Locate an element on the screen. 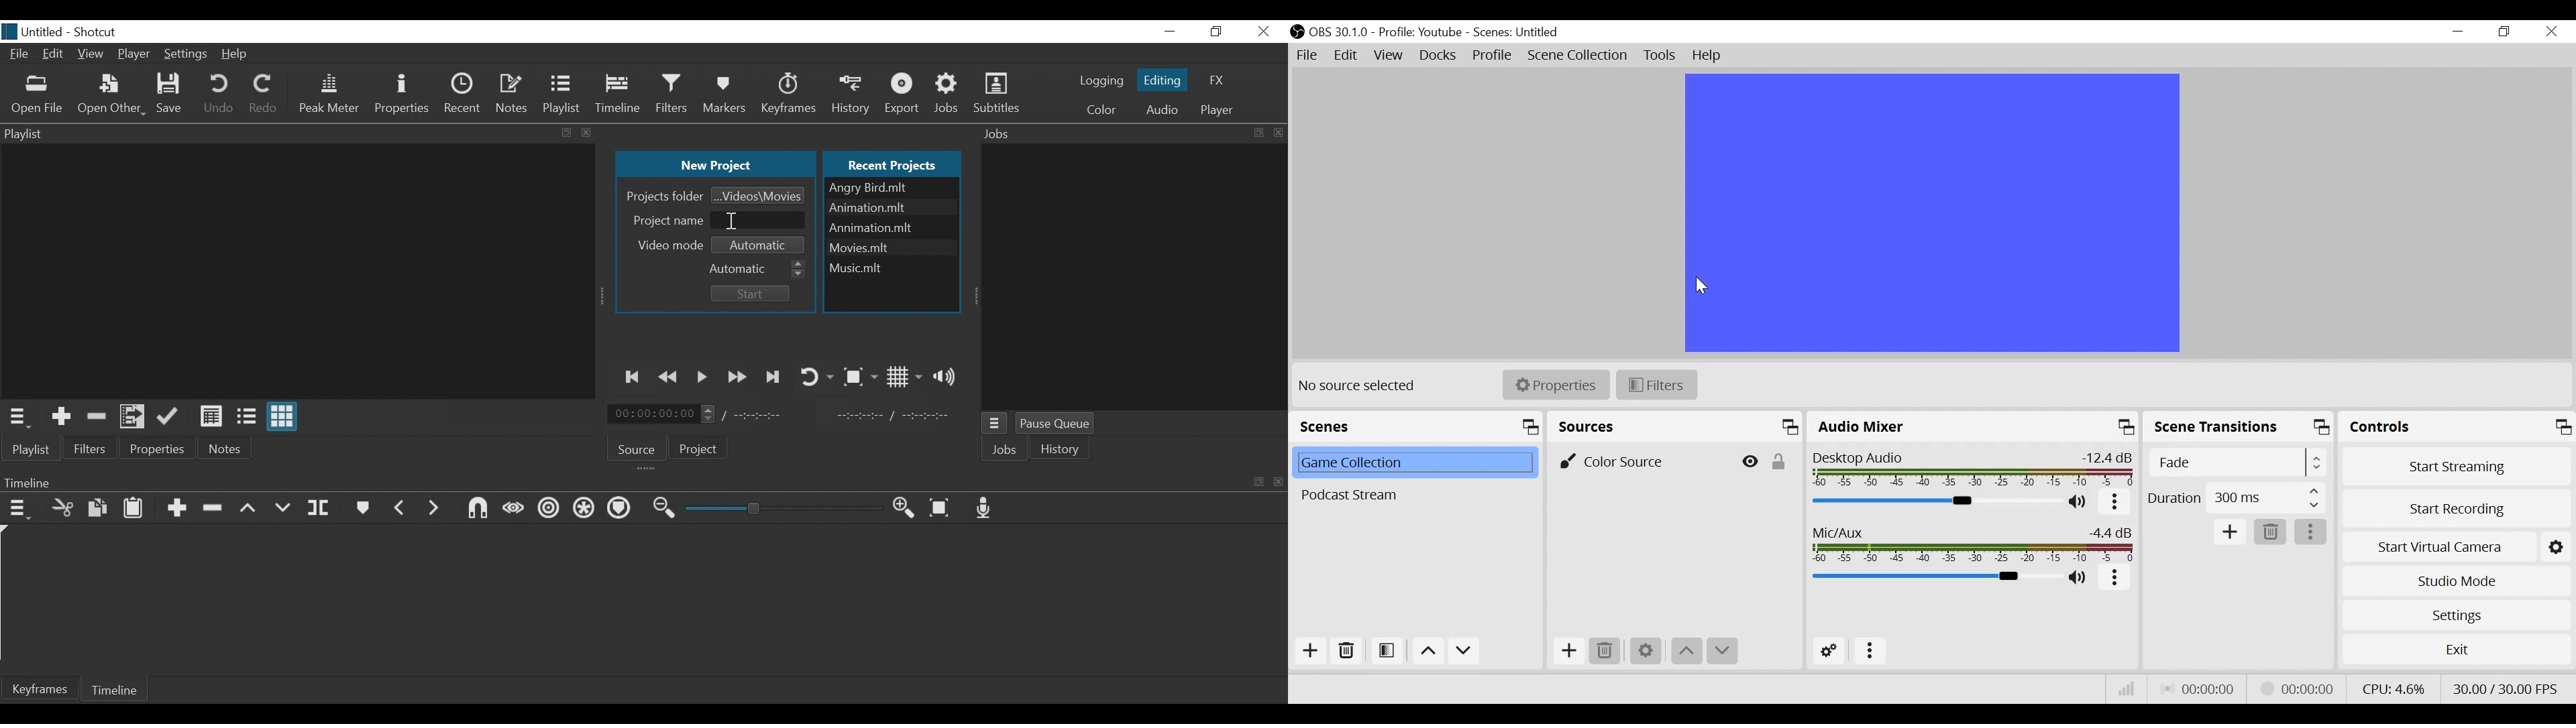  more options is located at coordinates (2311, 532).